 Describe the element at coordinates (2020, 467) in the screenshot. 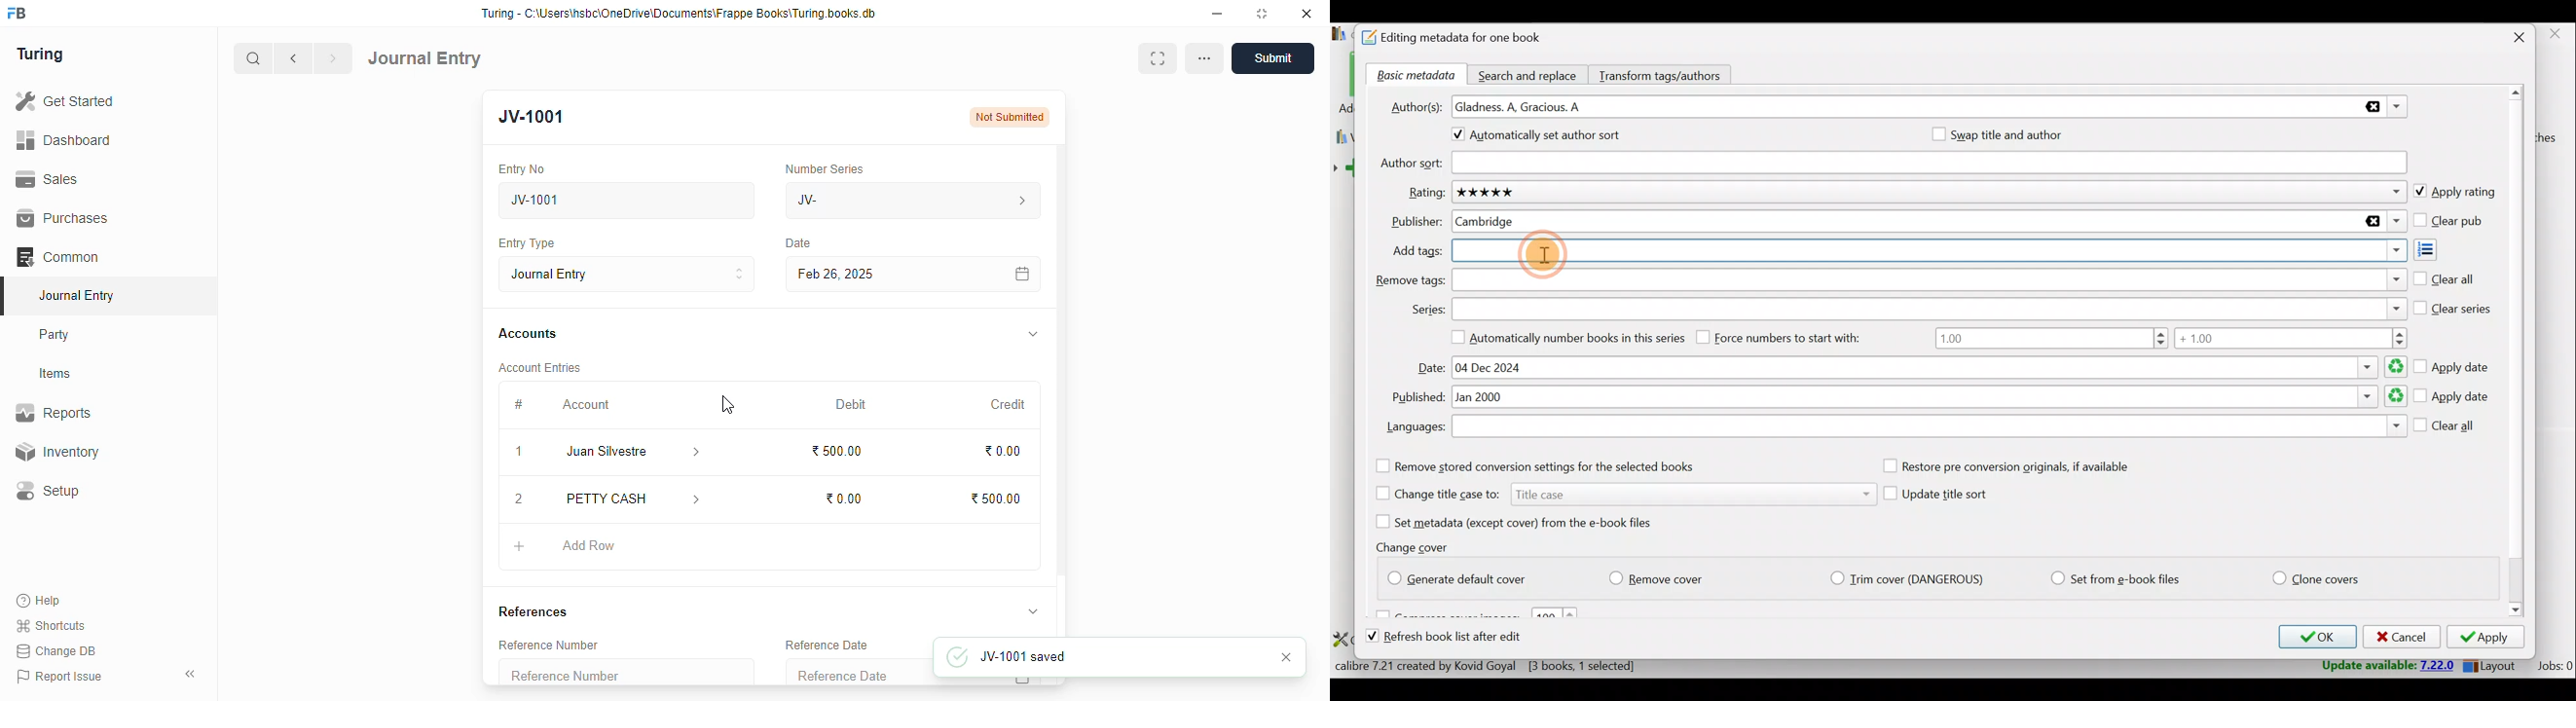

I see `Restore pre conversion originals, if available` at that location.